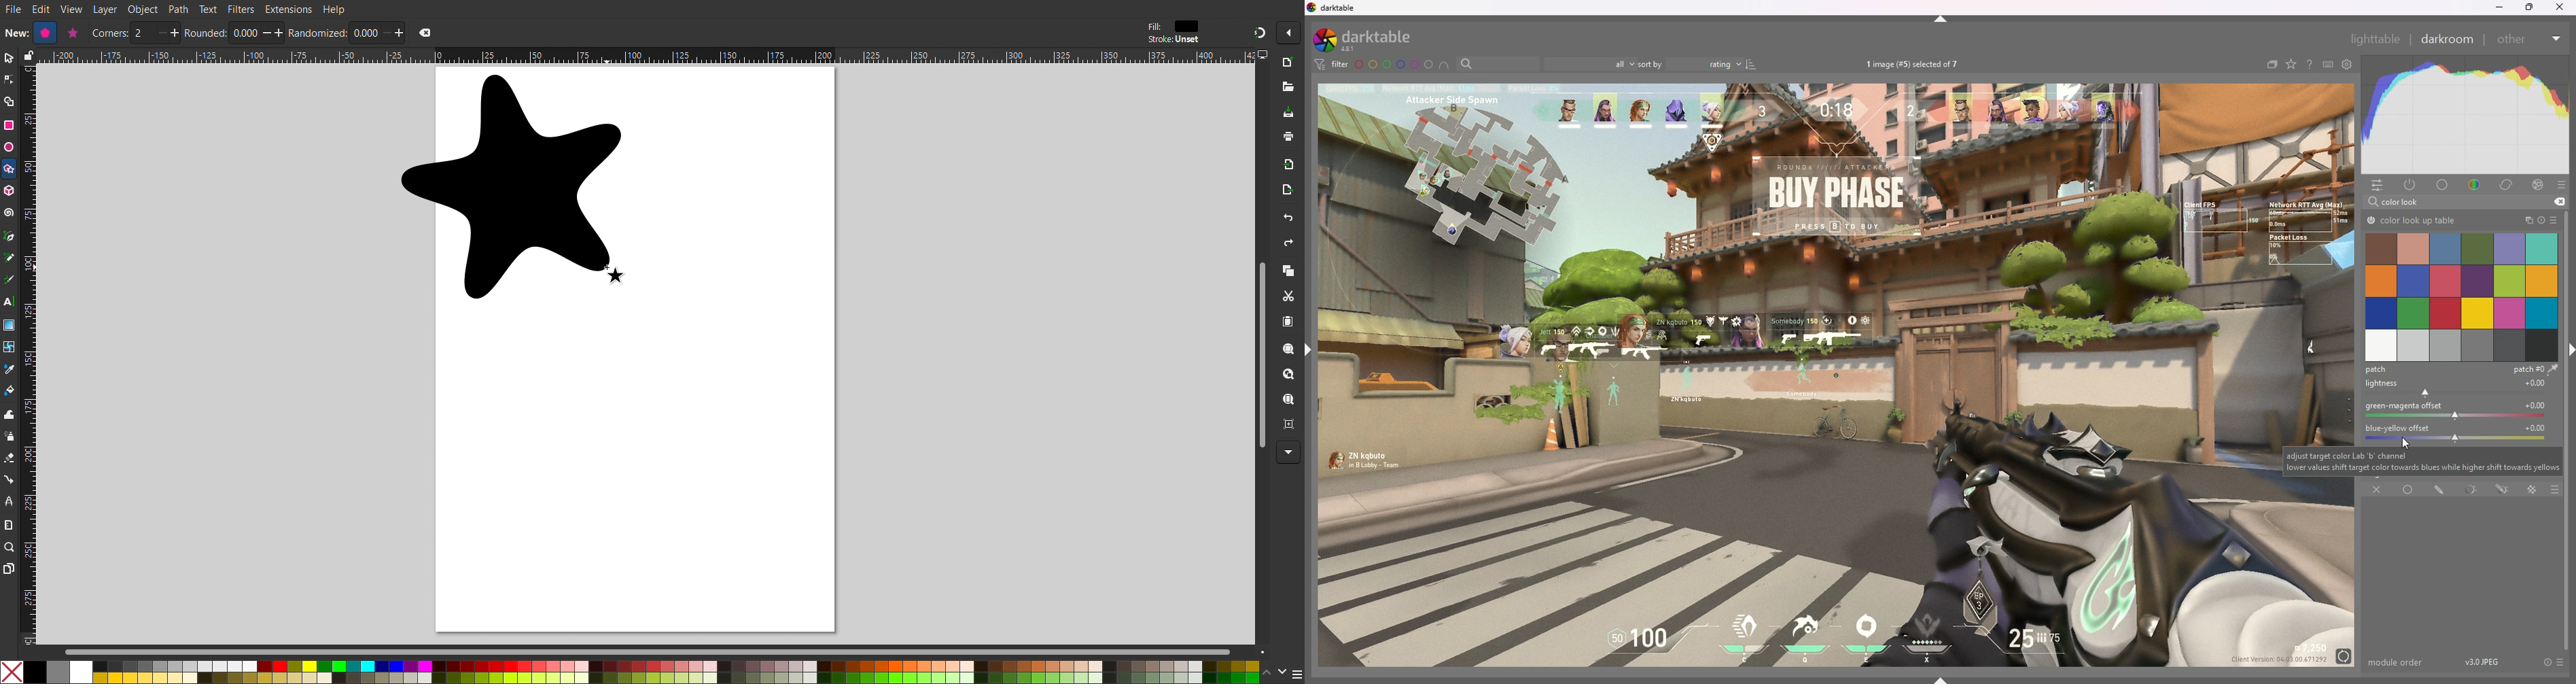 The image size is (2576, 700). What do you see at coordinates (27, 55) in the screenshot?
I see `lock` at bounding box center [27, 55].